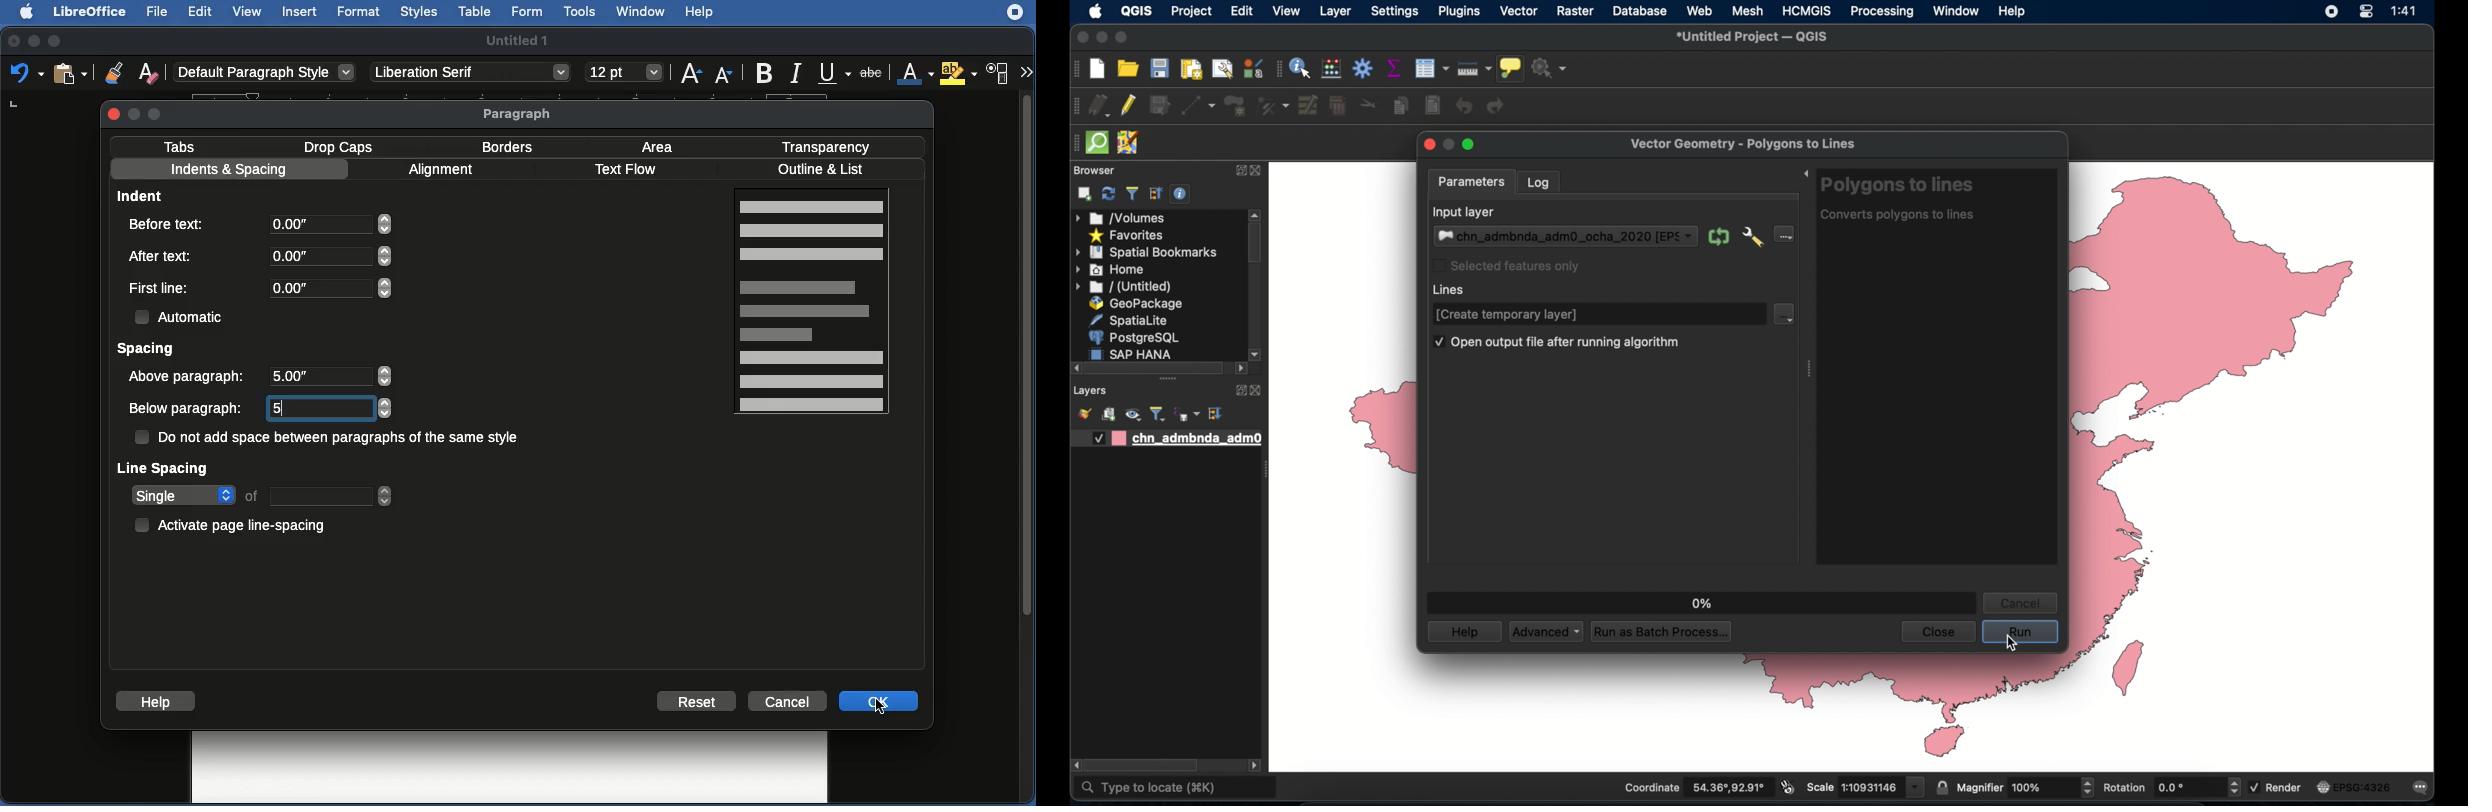 The height and width of the screenshot is (812, 2492). Describe the element at coordinates (1807, 10) in the screenshot. I see `HCMGIS` at that location.